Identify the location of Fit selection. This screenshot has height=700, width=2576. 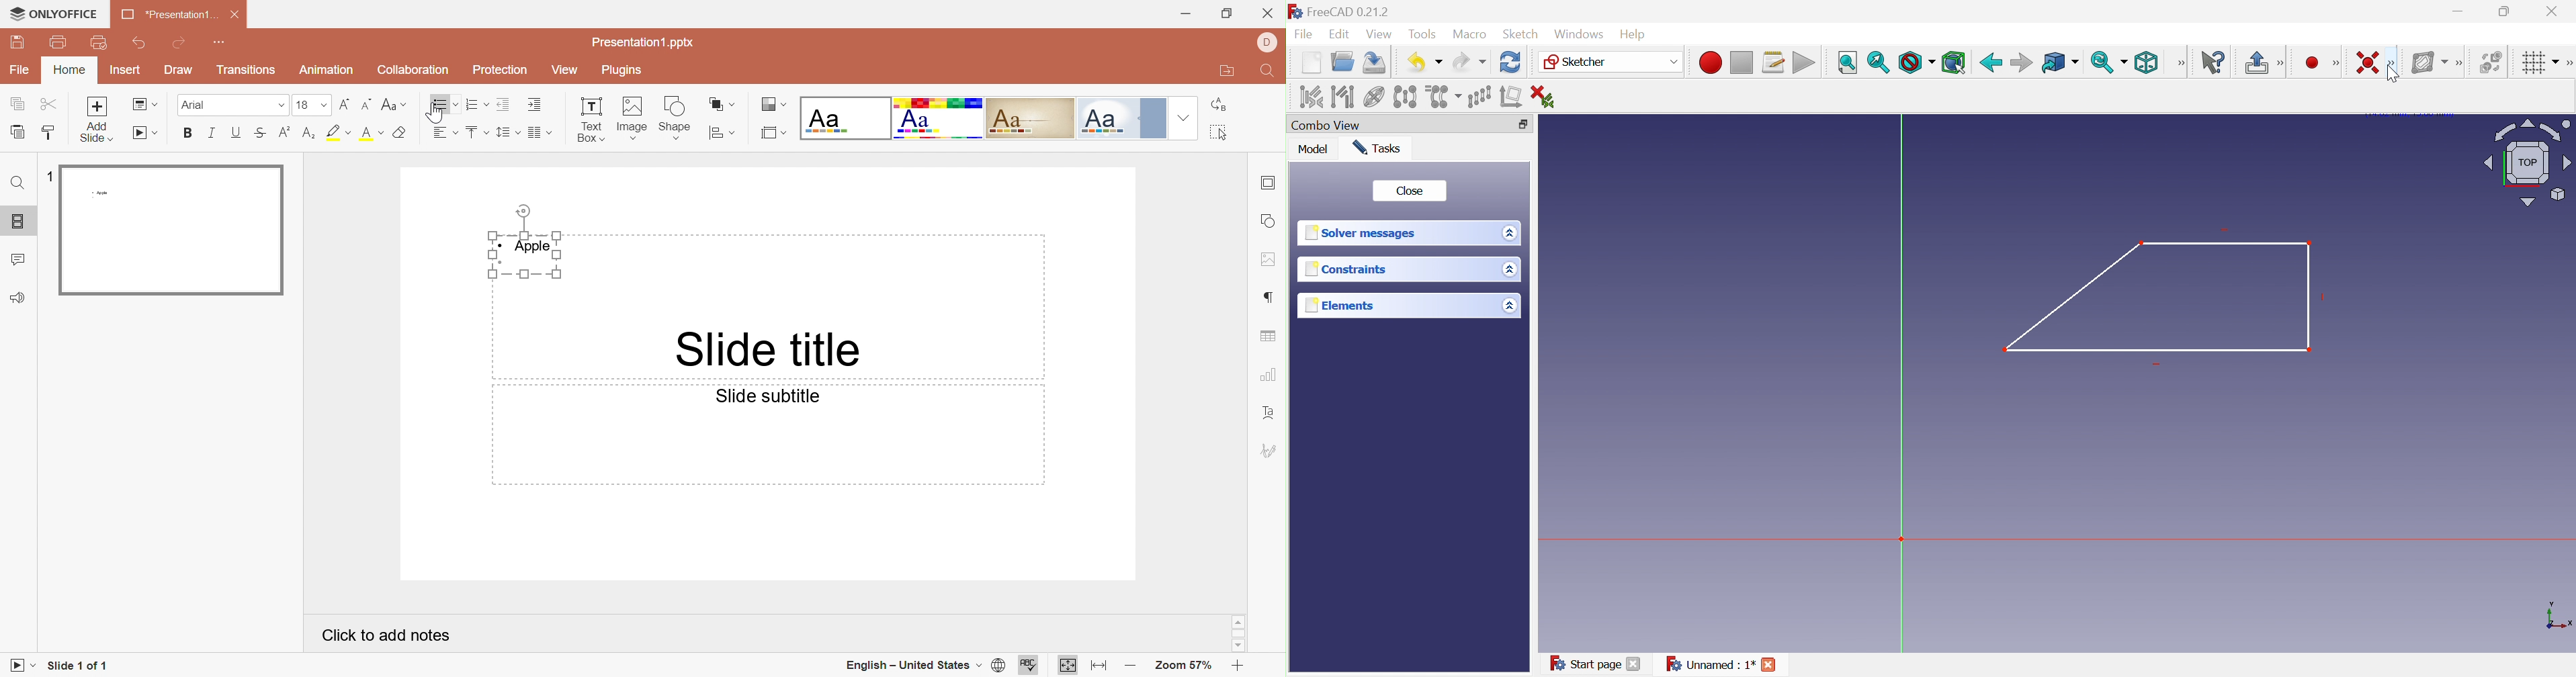
(1879, 64).